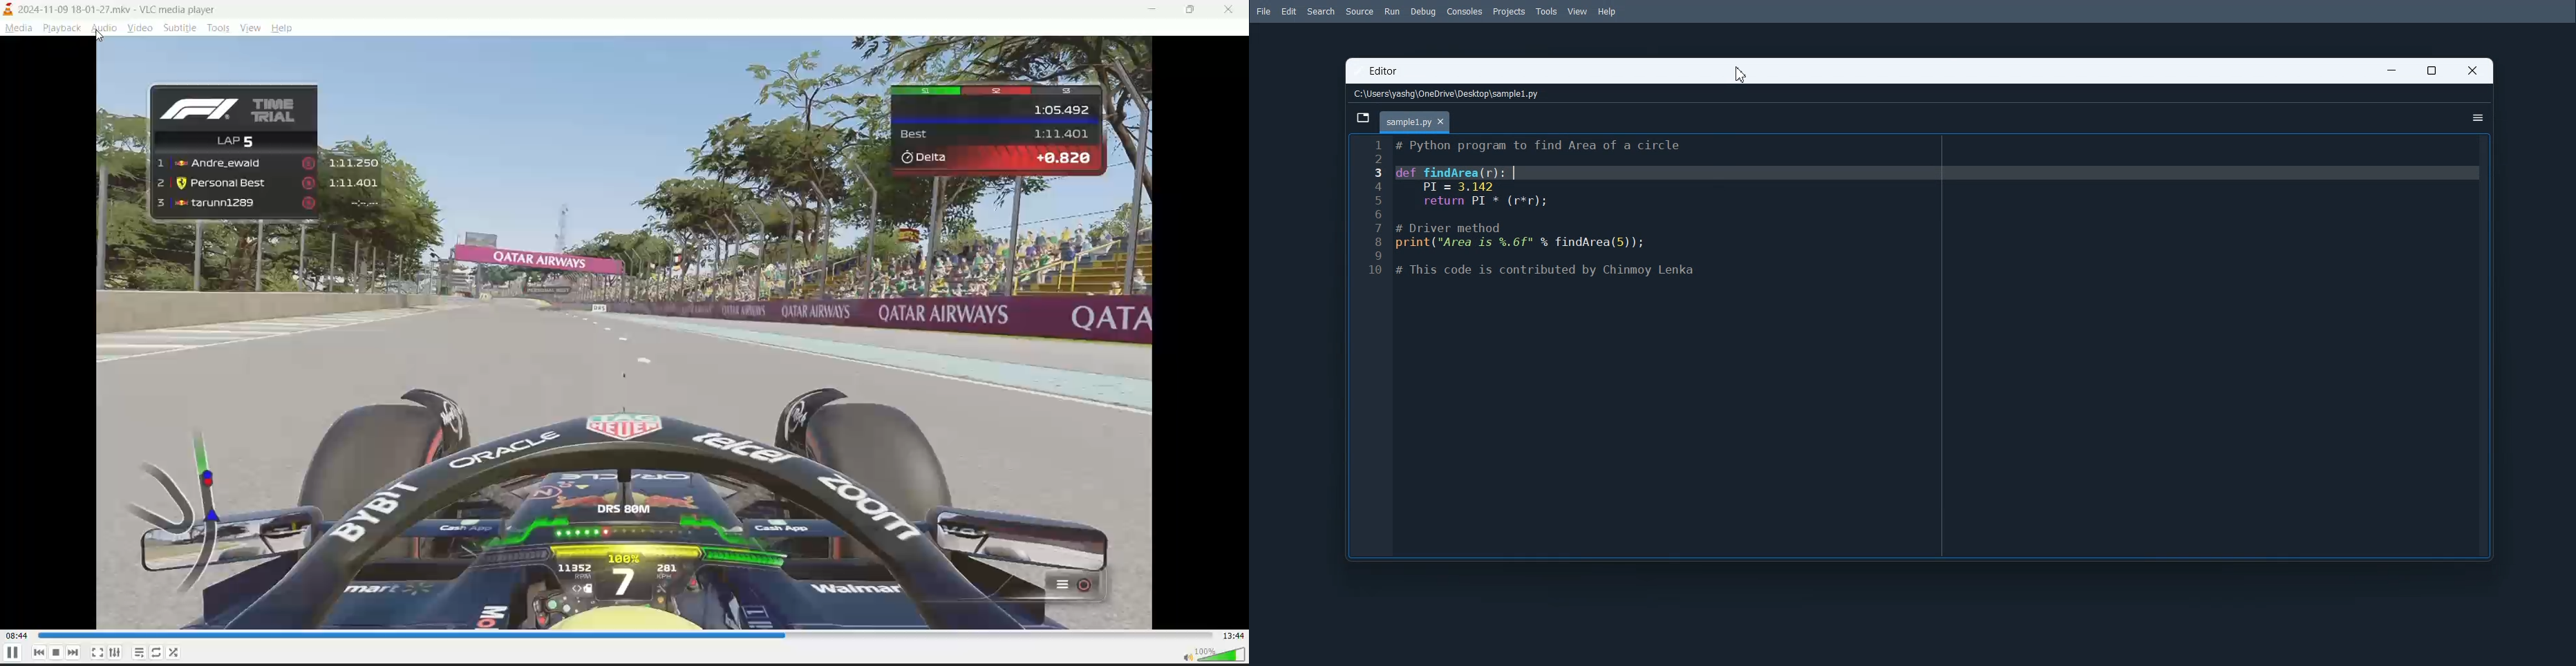 The height and width of the screenshot is (672, 2576). What do you see at coordinates (55, 652) in the screenshot?
I see `stop` at bounding box center [55, 652].